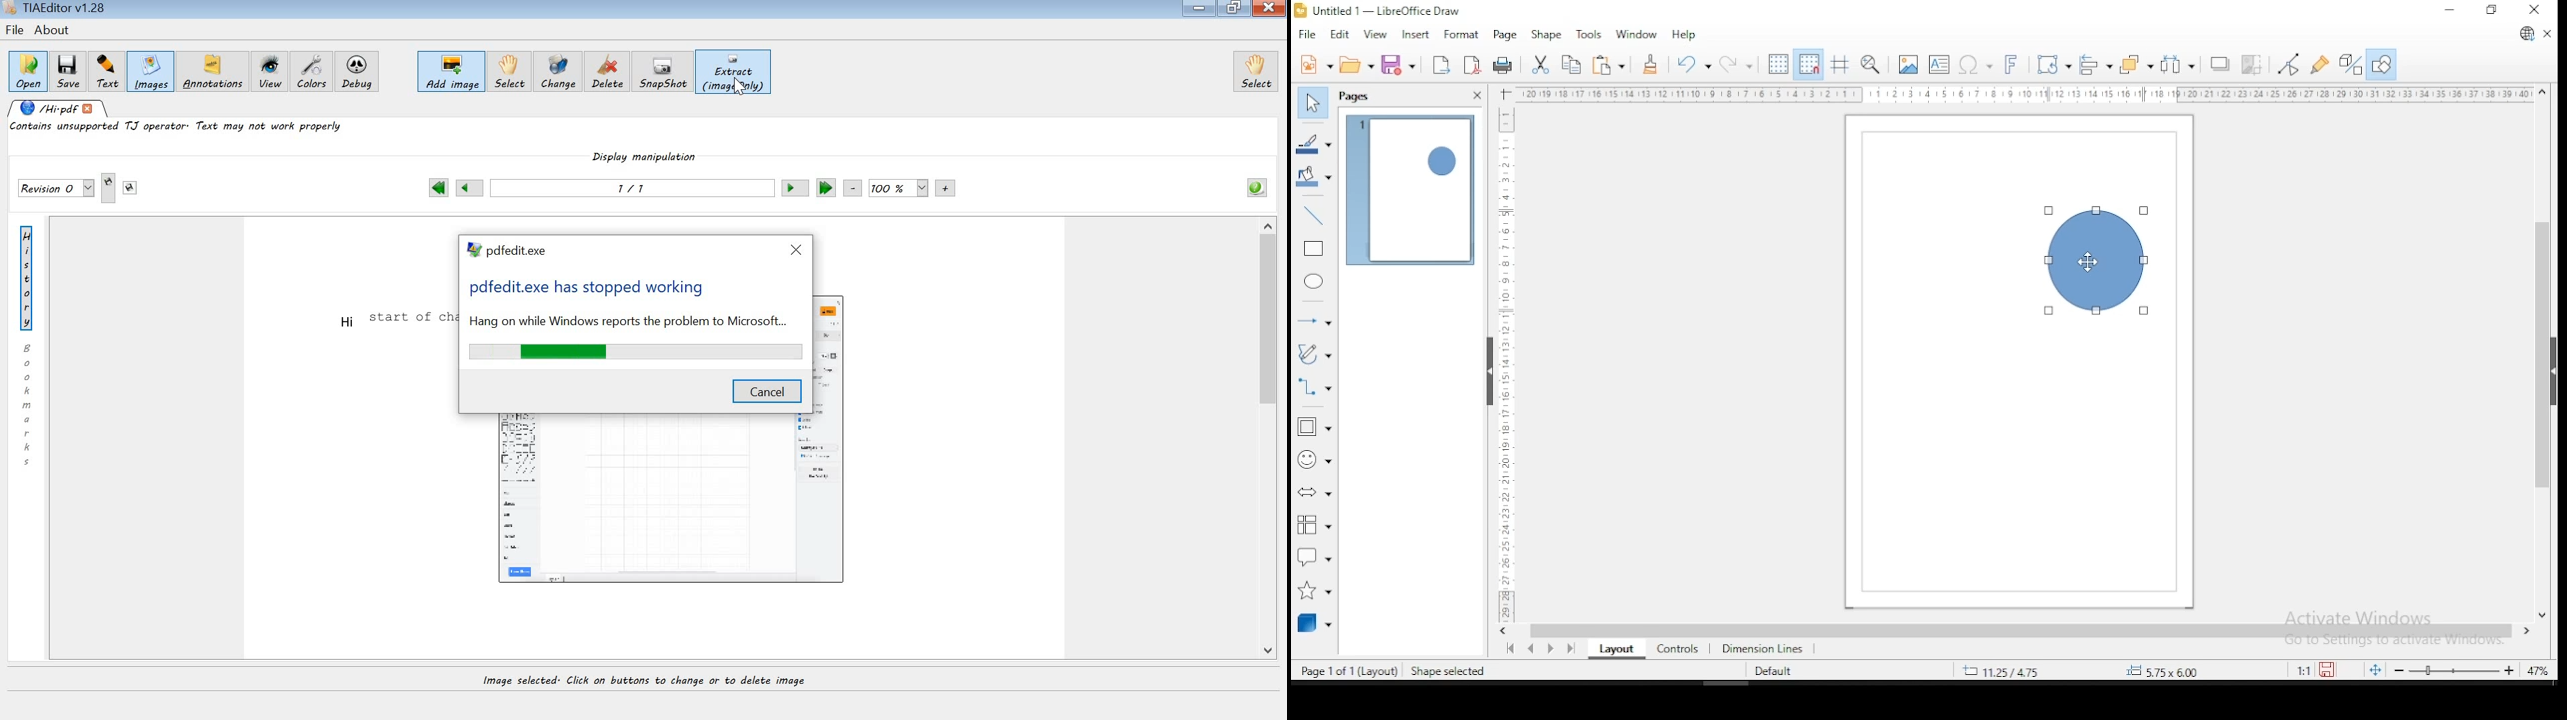  I want to click on shape selected, so click(1450, 672).